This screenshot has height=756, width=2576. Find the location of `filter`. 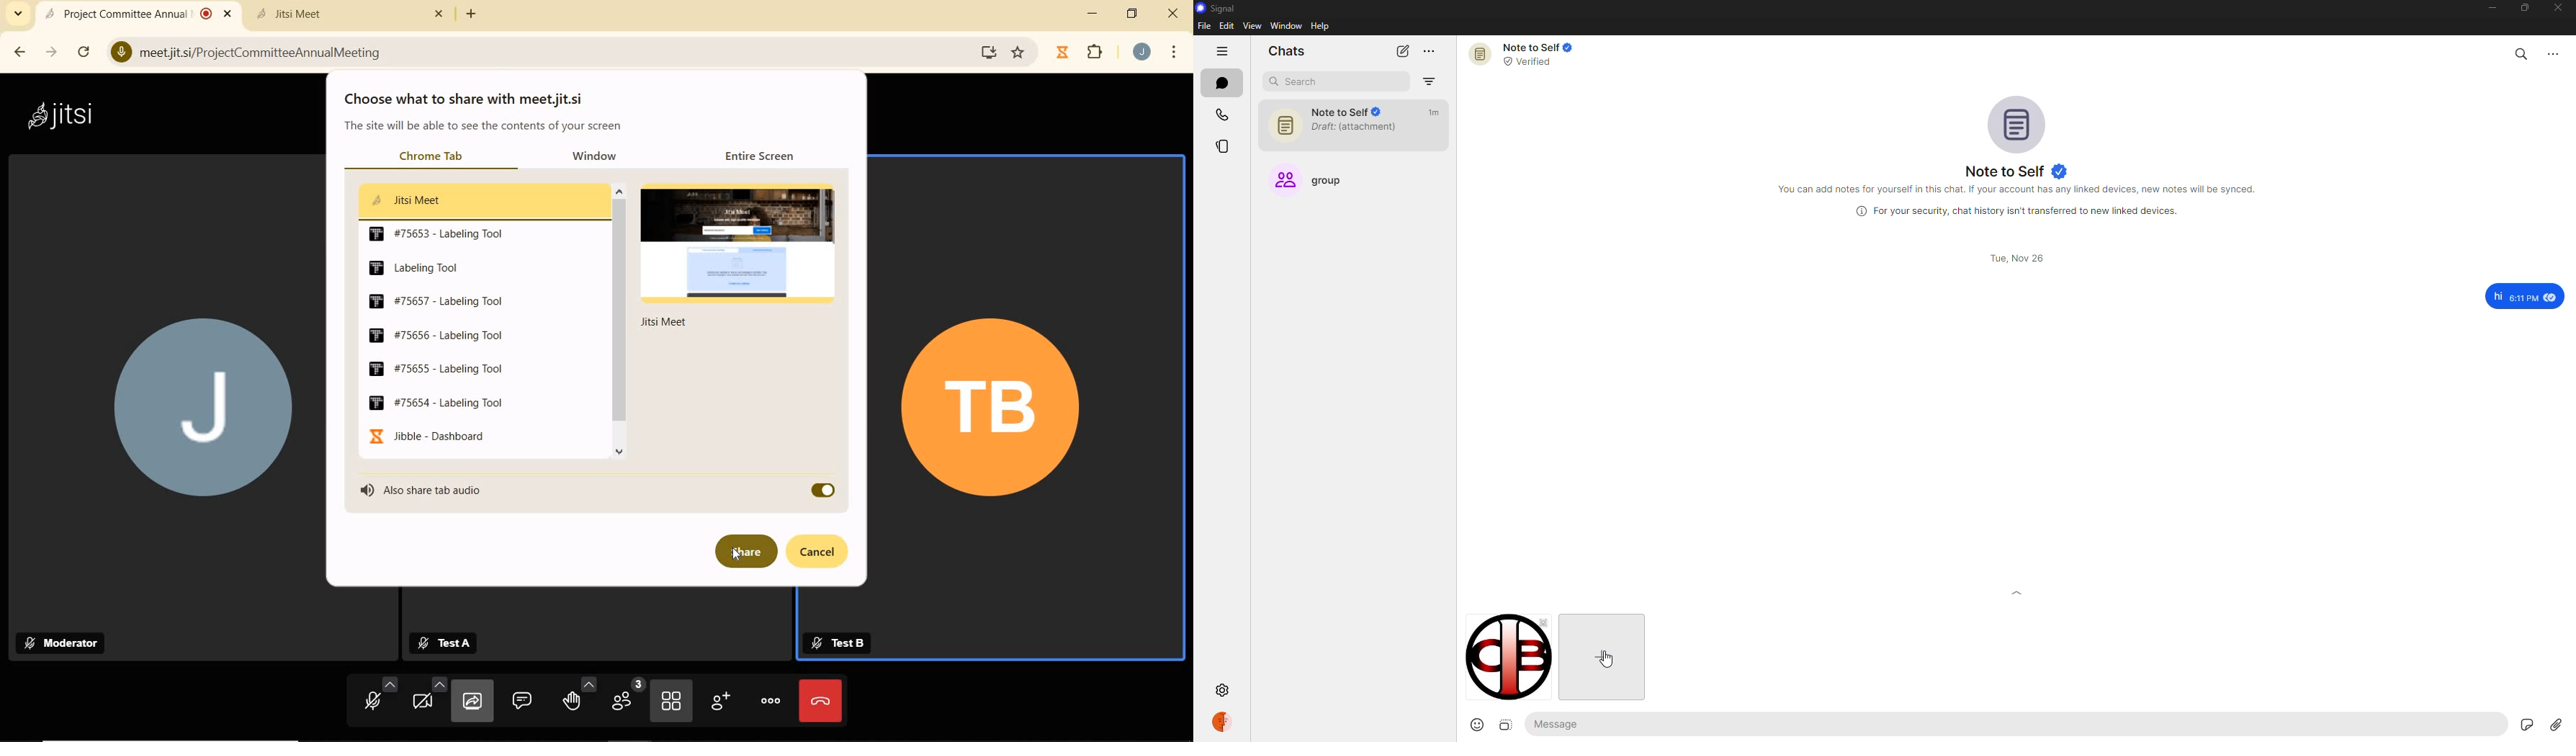

filter is located at coordinates (1428, 81).